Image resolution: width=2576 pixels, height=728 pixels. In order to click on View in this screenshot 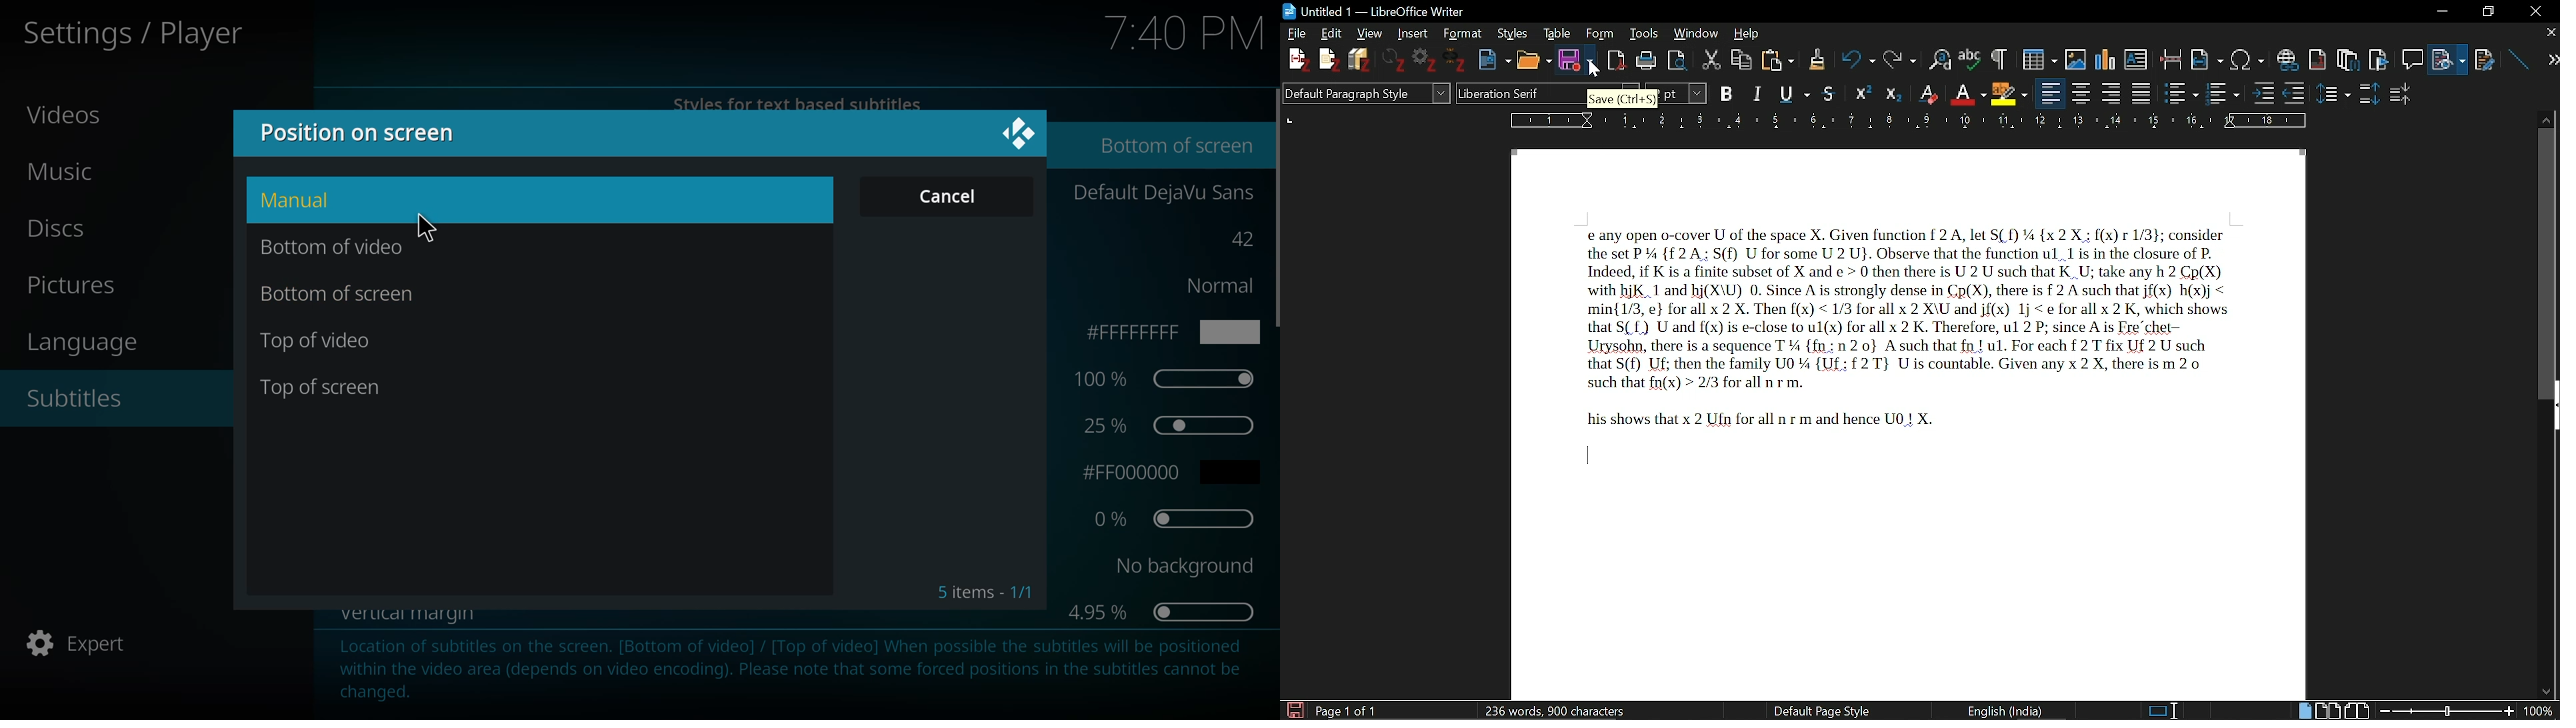, I will do `click(1367, 33)`.